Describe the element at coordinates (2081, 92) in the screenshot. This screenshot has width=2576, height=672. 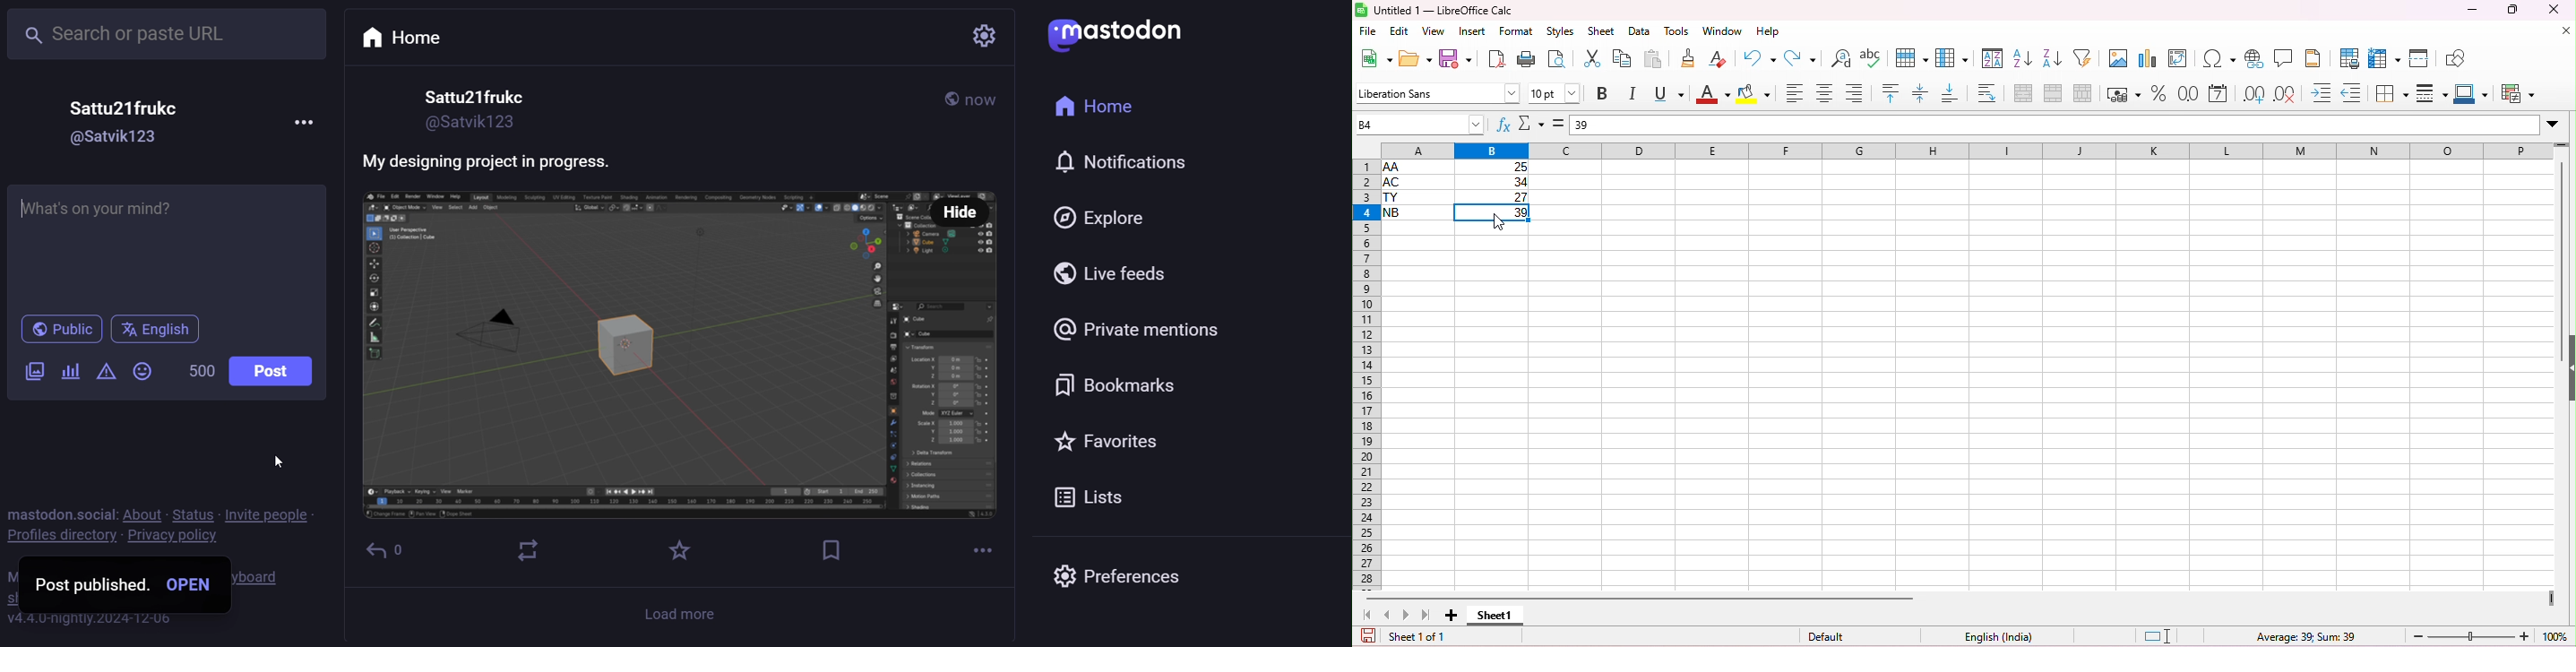
I see `unmerge` at that location.